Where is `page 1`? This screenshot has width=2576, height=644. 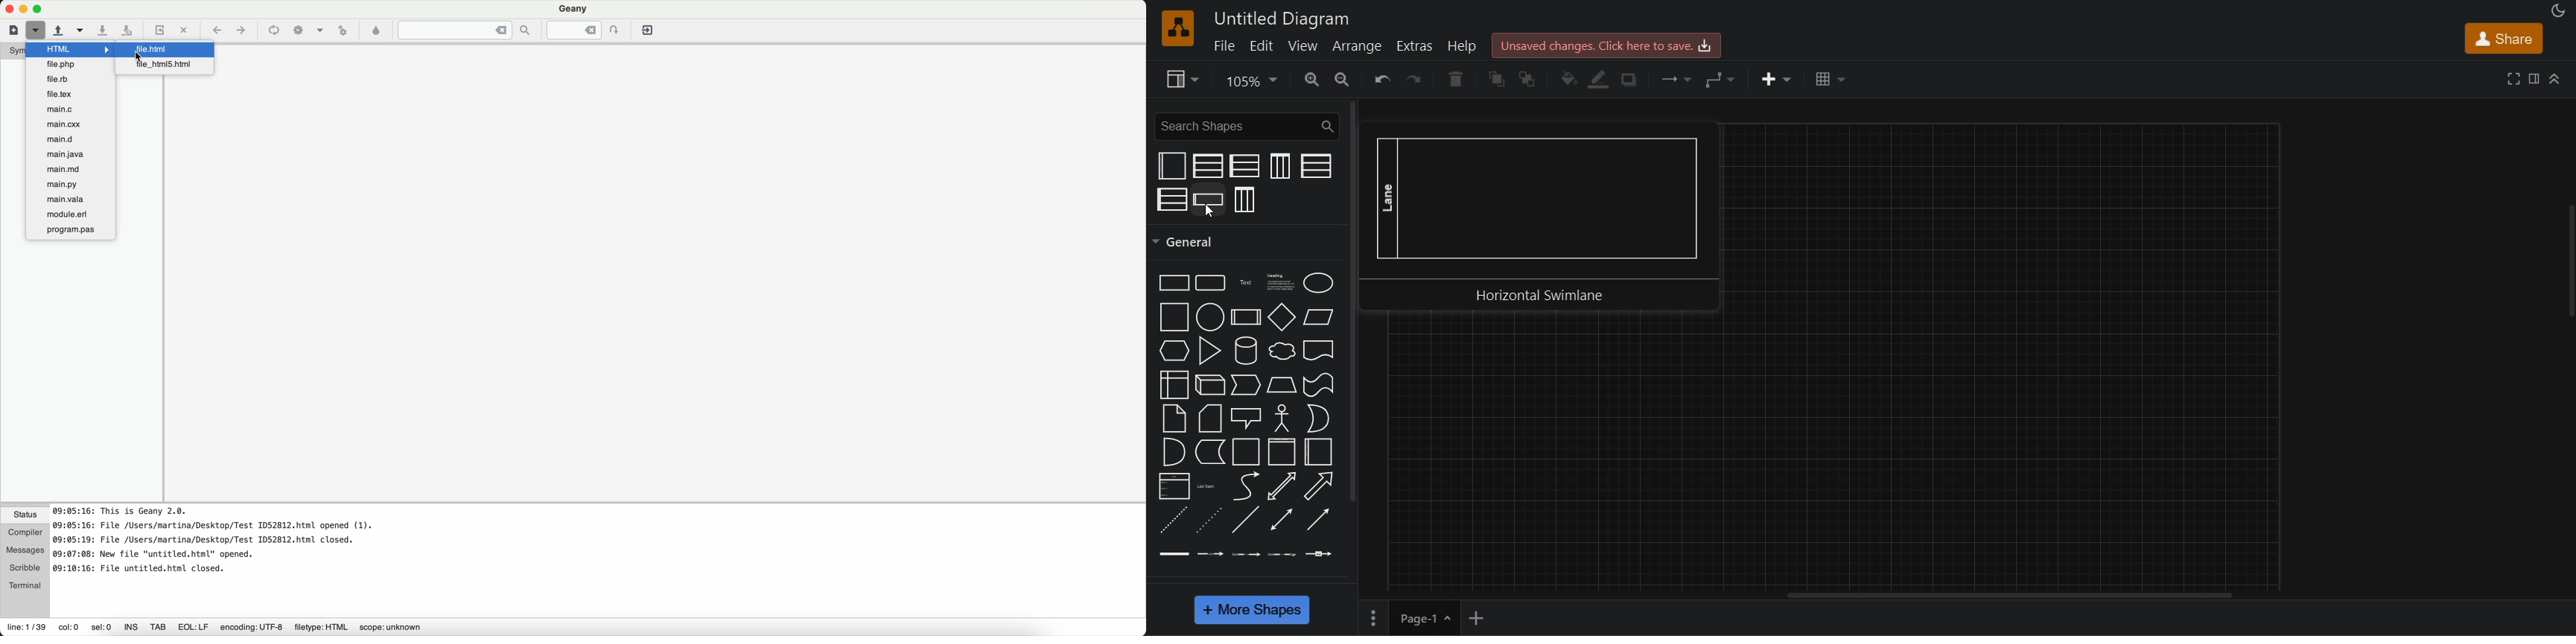 page 1 is located at coordinates (1425, 618).